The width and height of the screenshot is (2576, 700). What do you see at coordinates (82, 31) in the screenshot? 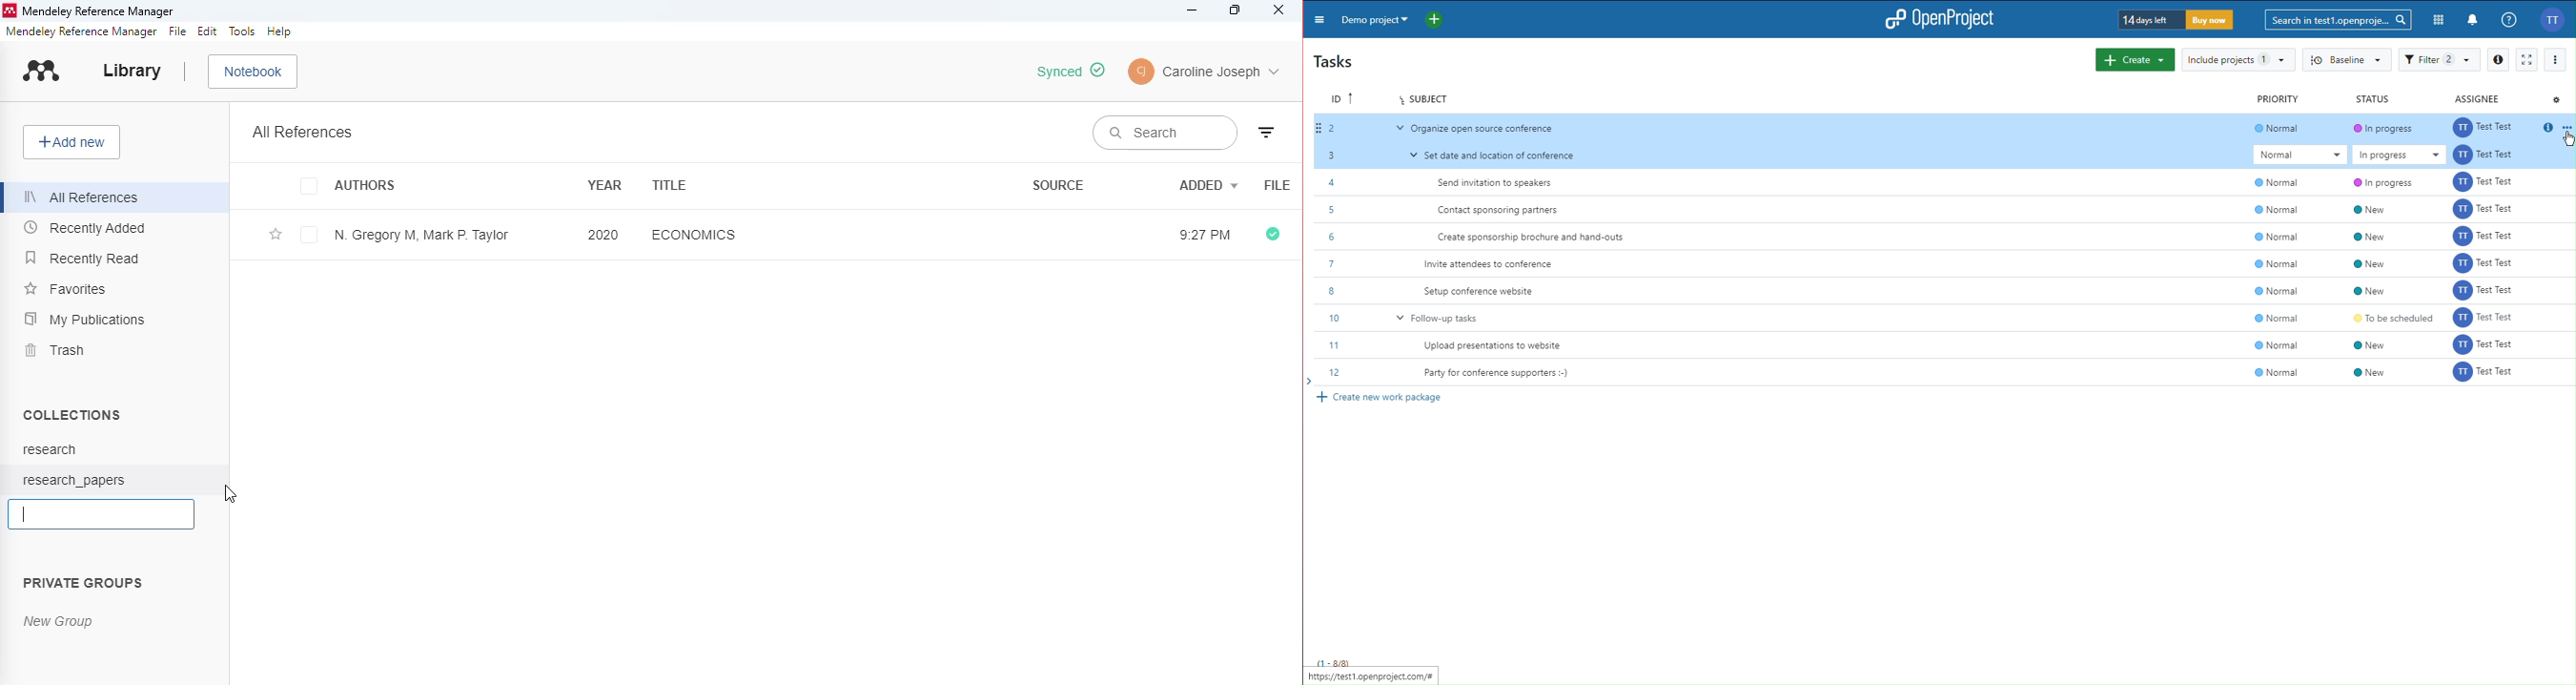
I see `mendeley reference manager` at bounding box center [82, 31].